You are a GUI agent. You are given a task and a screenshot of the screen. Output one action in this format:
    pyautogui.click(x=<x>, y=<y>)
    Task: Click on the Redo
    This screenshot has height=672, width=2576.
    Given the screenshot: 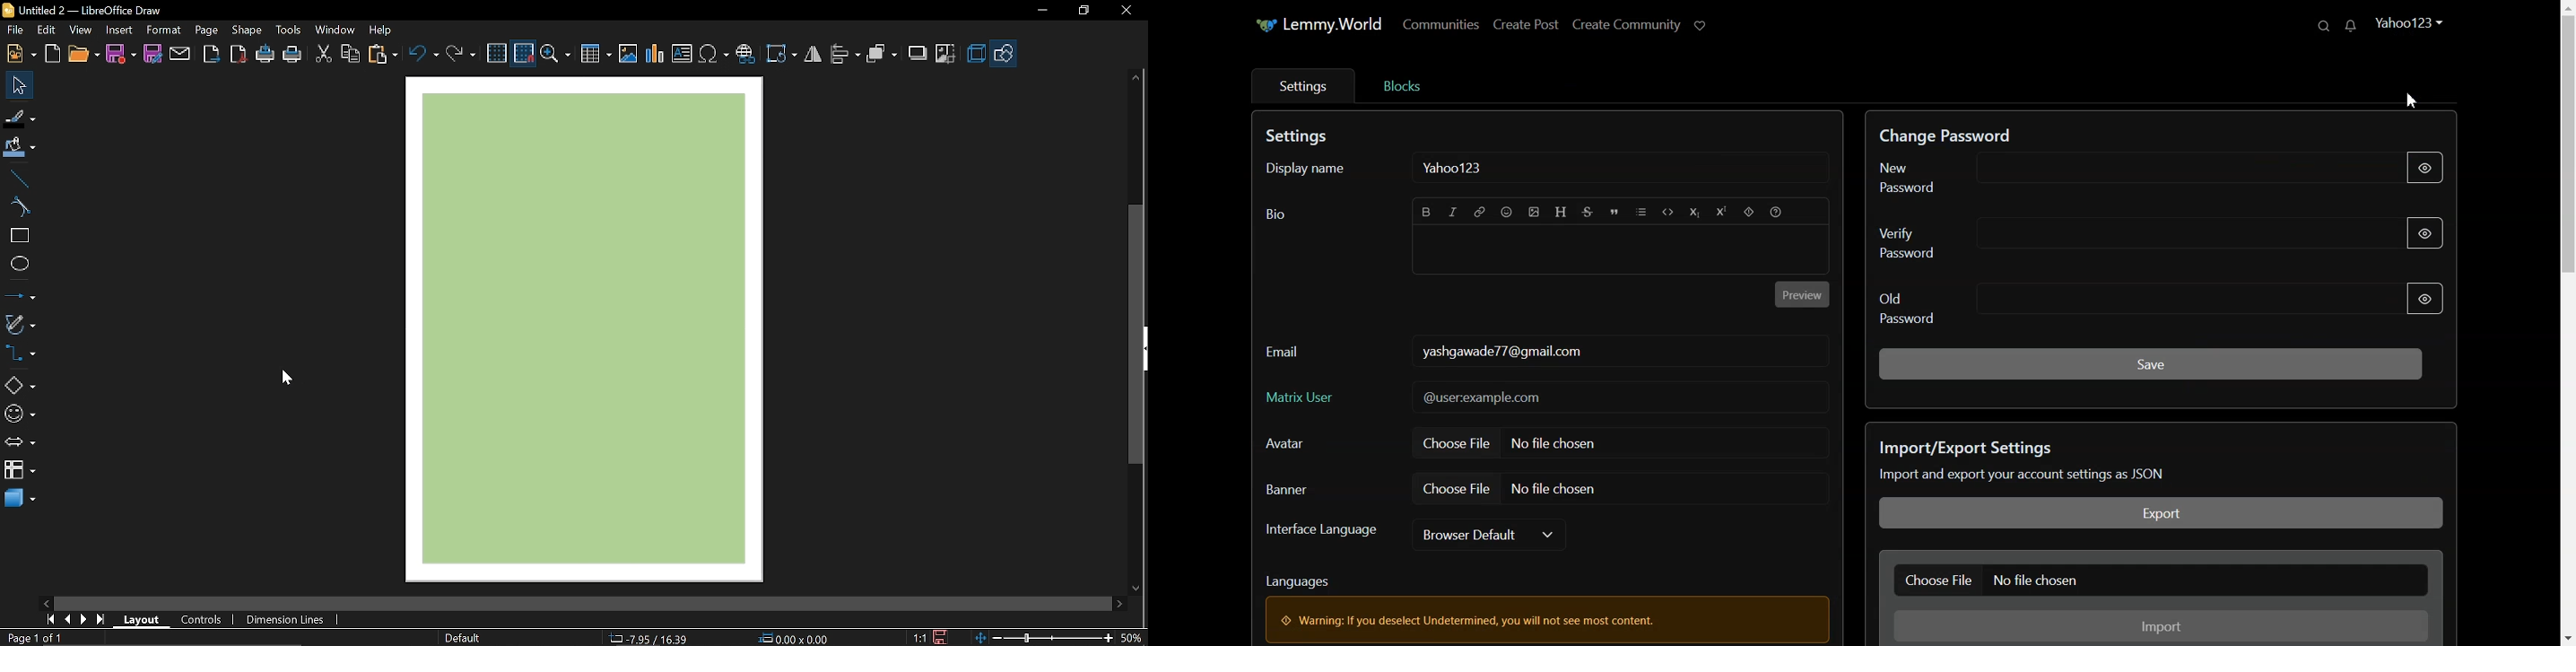 What is the action you would take?
    pyautogui.click(x=461, y=56)
    